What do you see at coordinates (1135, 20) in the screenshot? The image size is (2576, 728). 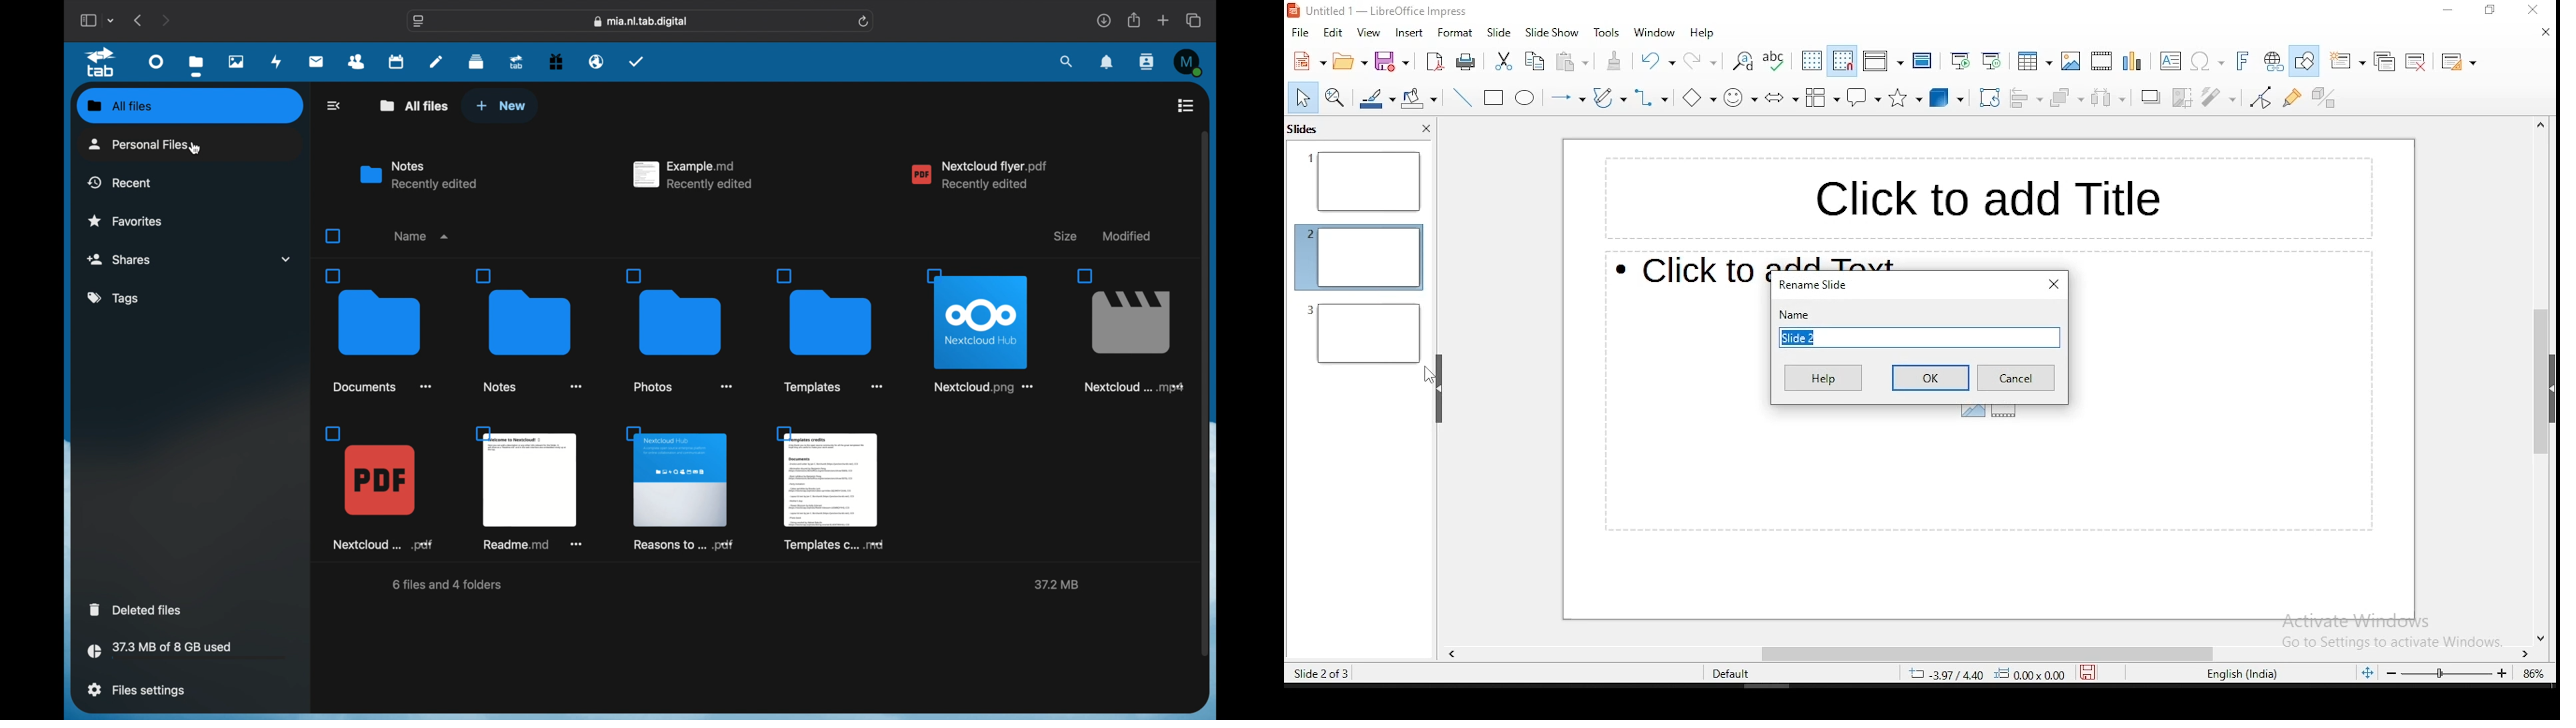 I see `share` at bounding box center [1135, 20].